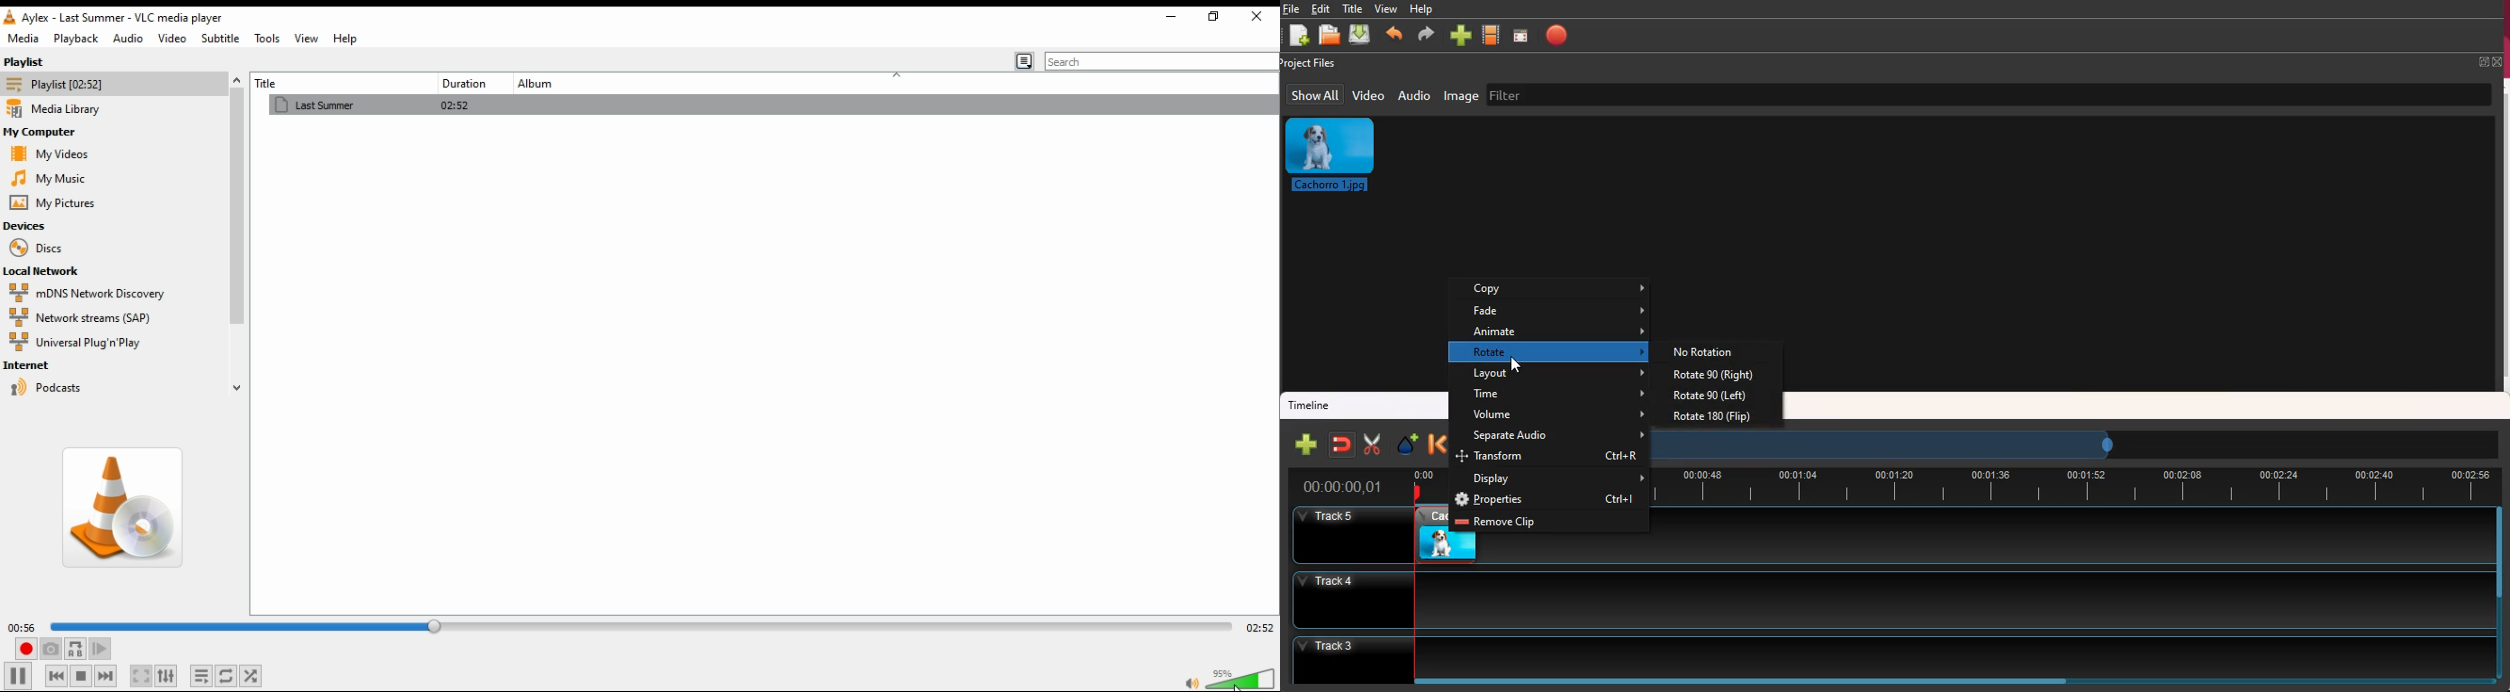 Image resolution: width=2520 pixels, height=700 pixels. What do you see at coordinates (228, 676) in the screenshot?
I see `select between lop all, loop one, and no loop` at bounding box center [228, 676].